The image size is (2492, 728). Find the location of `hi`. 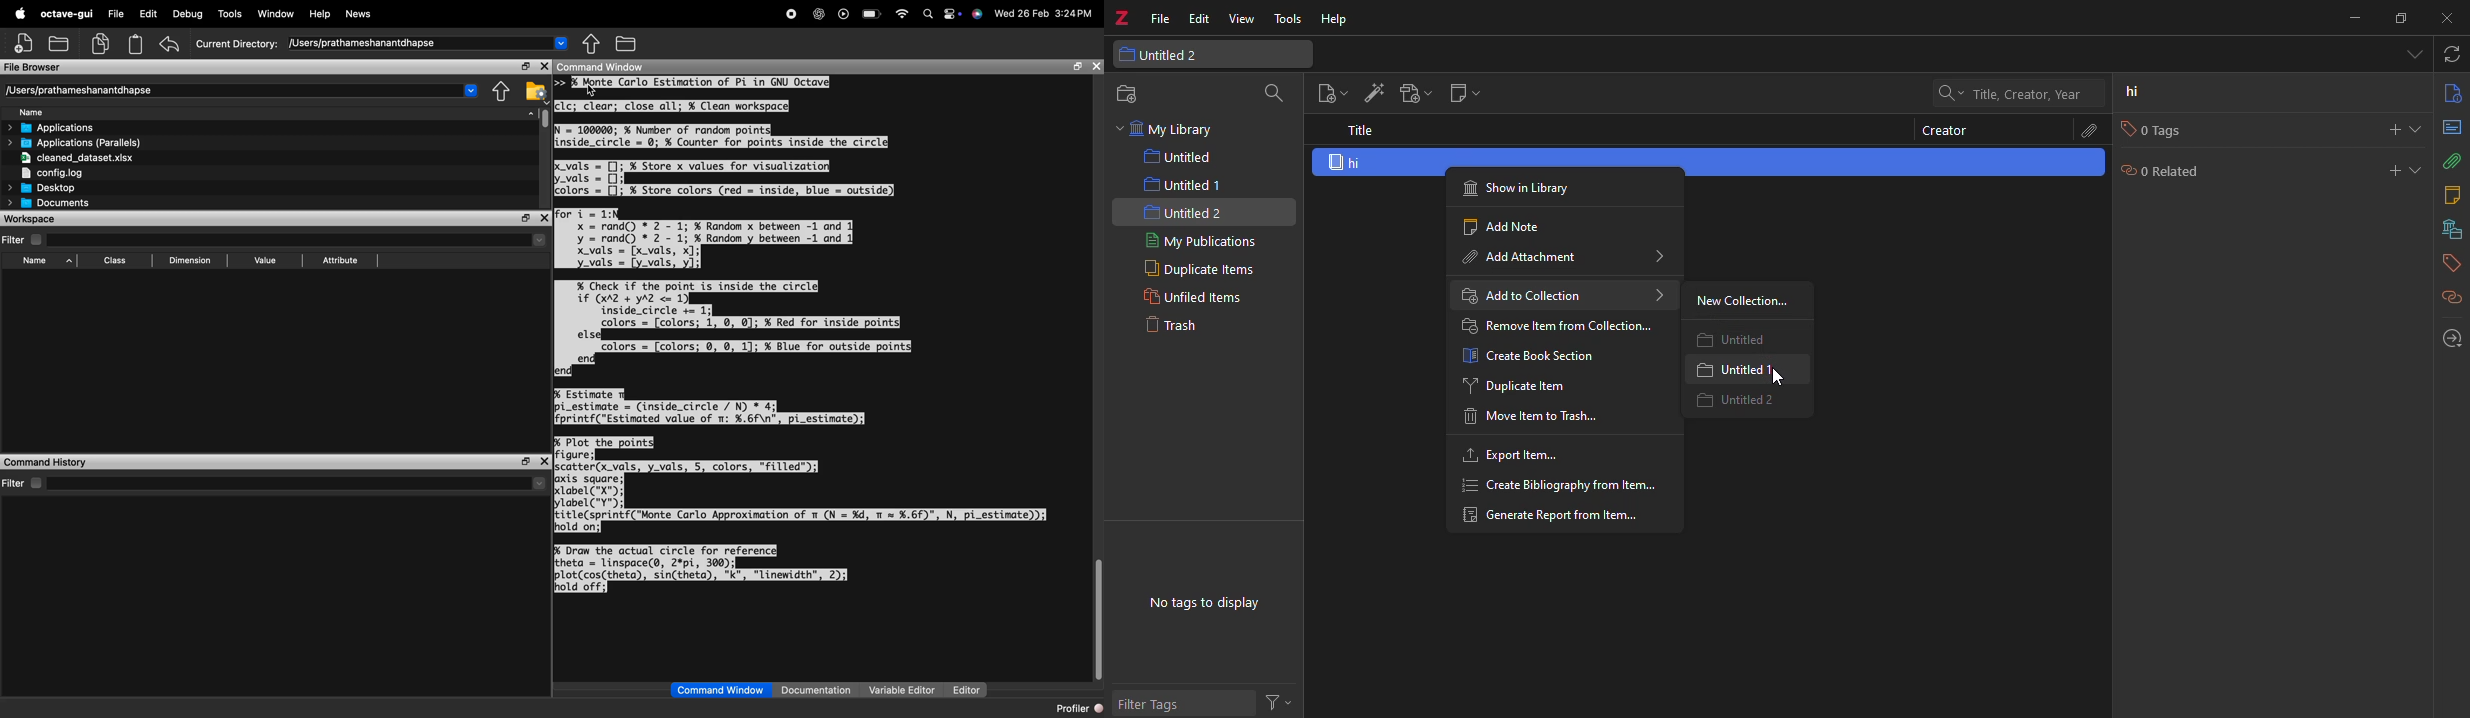

hi is located at coordinates (2133, 92).